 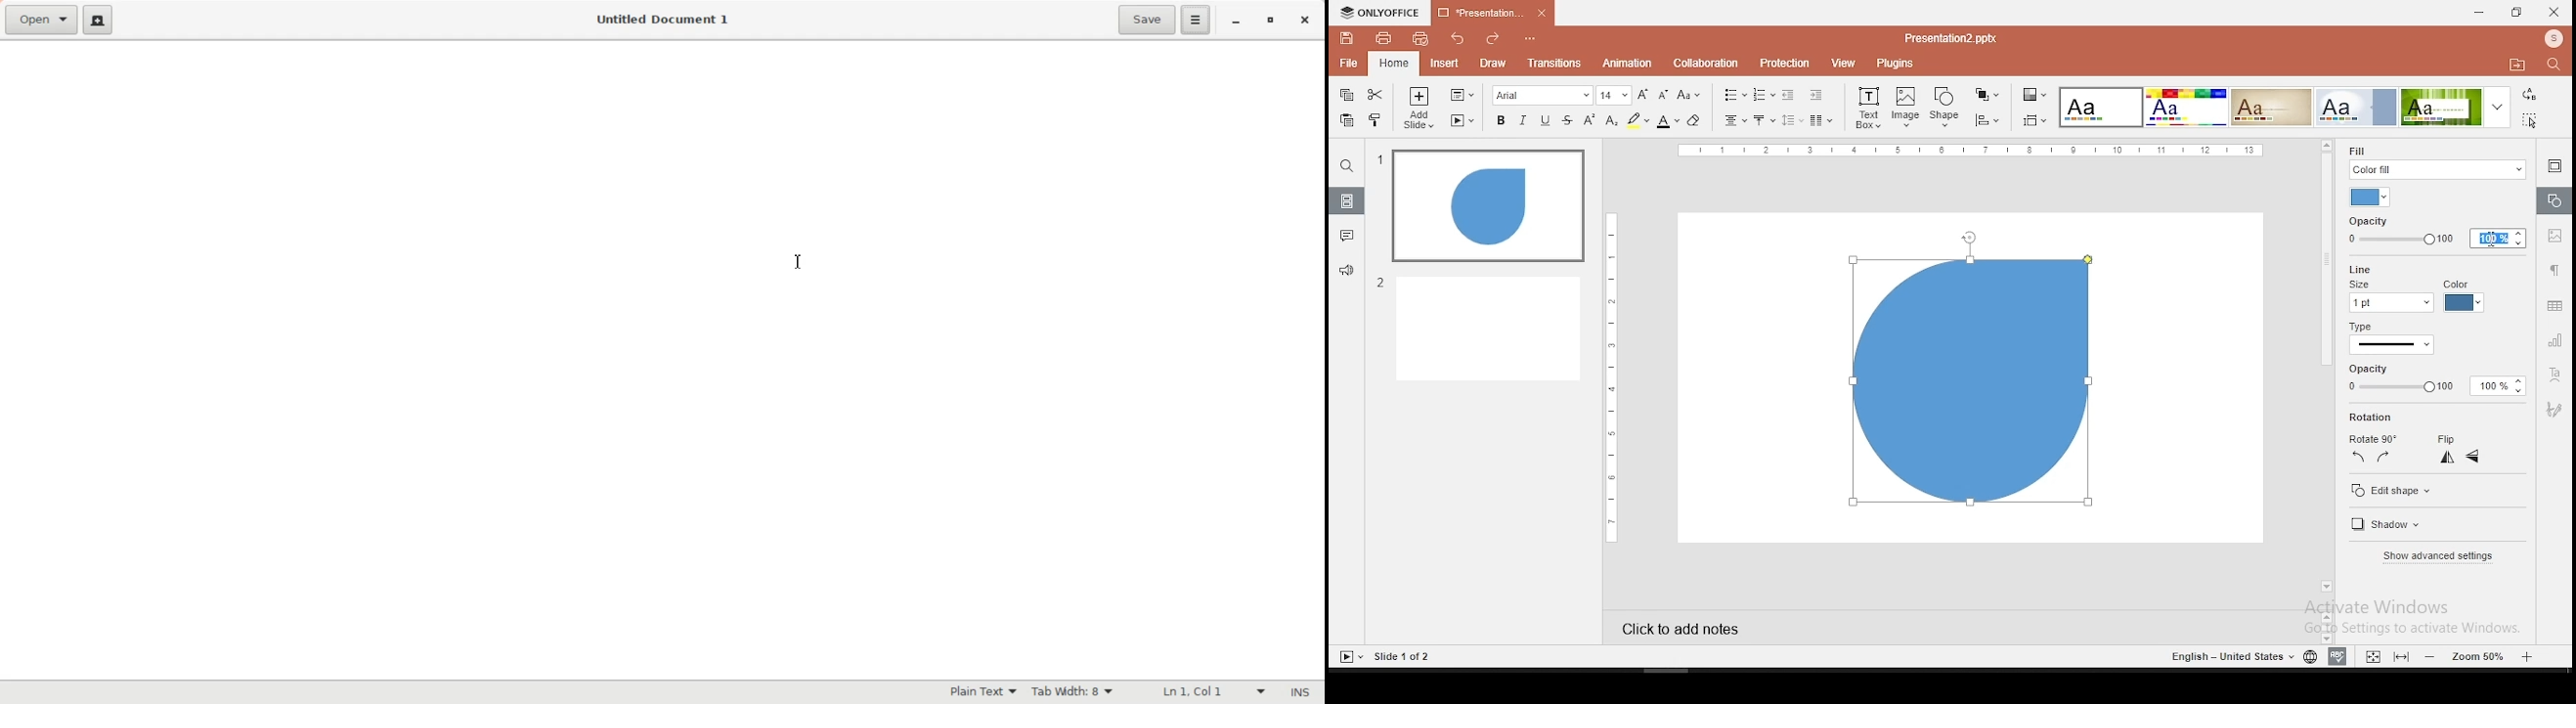 I want to click on table settings, so click(x=2554, y=307).